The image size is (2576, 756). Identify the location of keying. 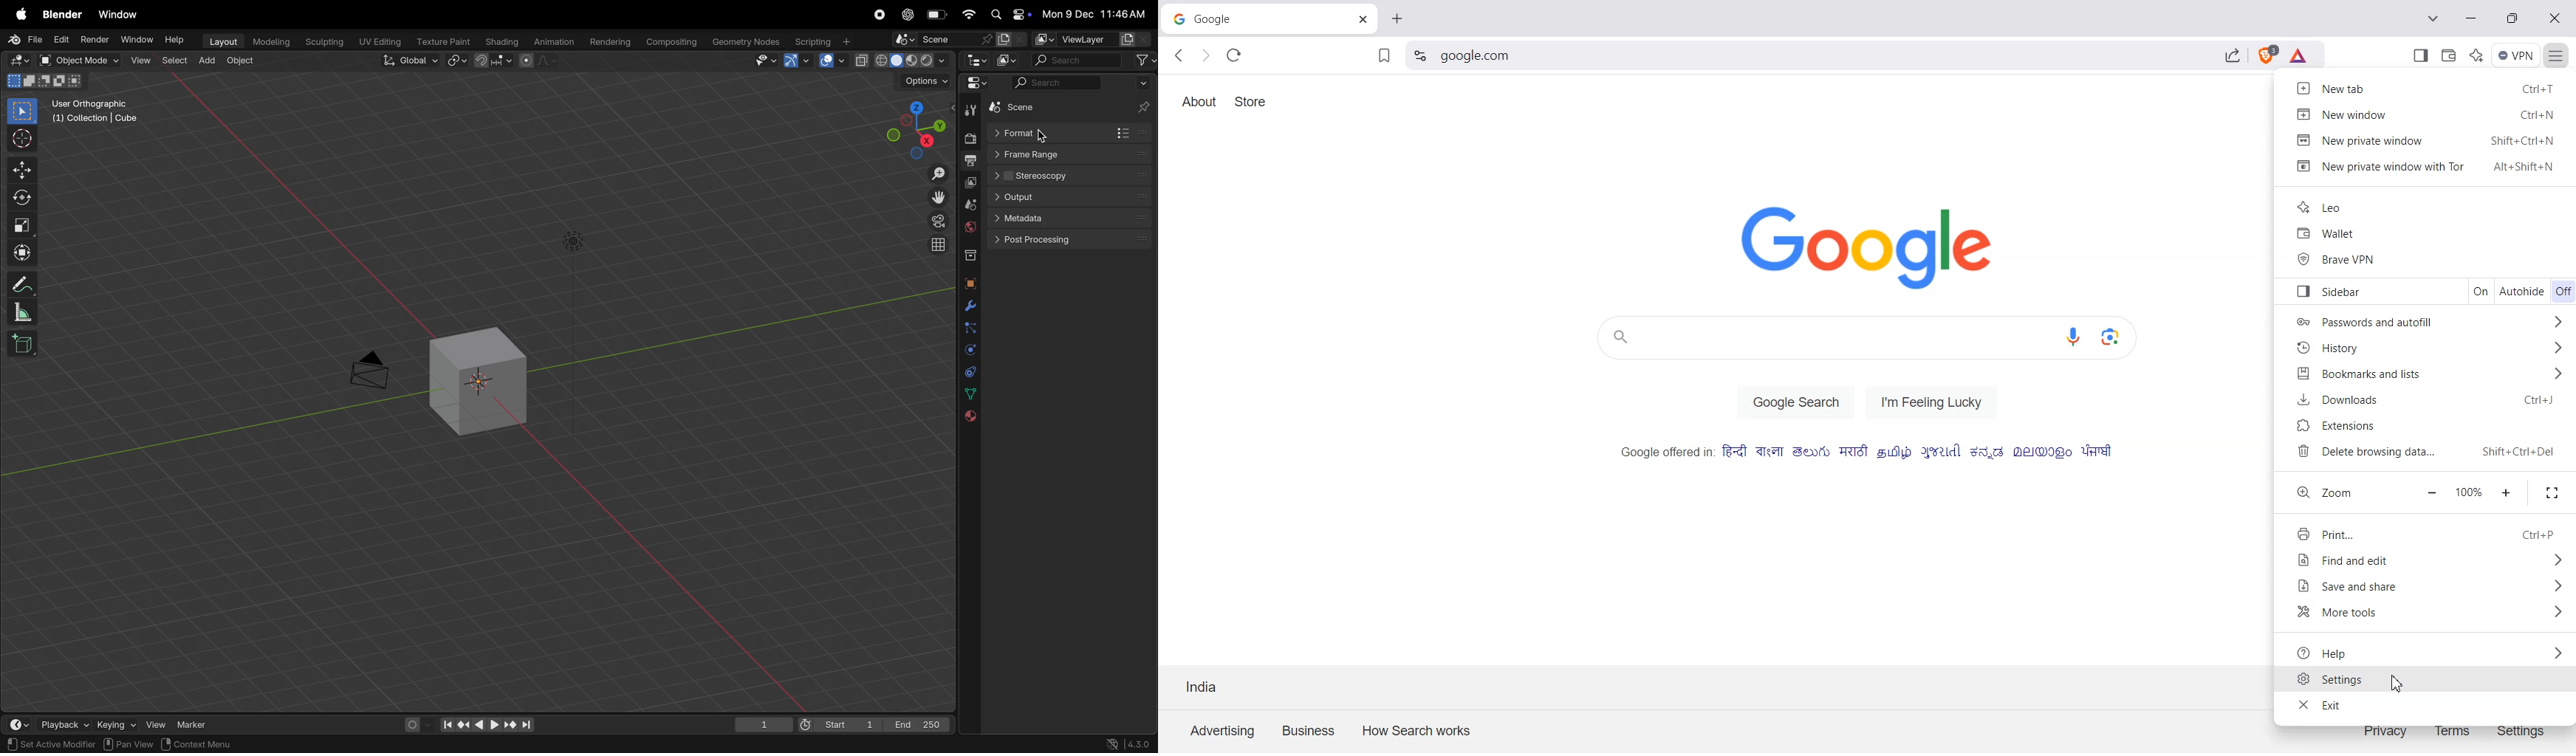
(115, 724).